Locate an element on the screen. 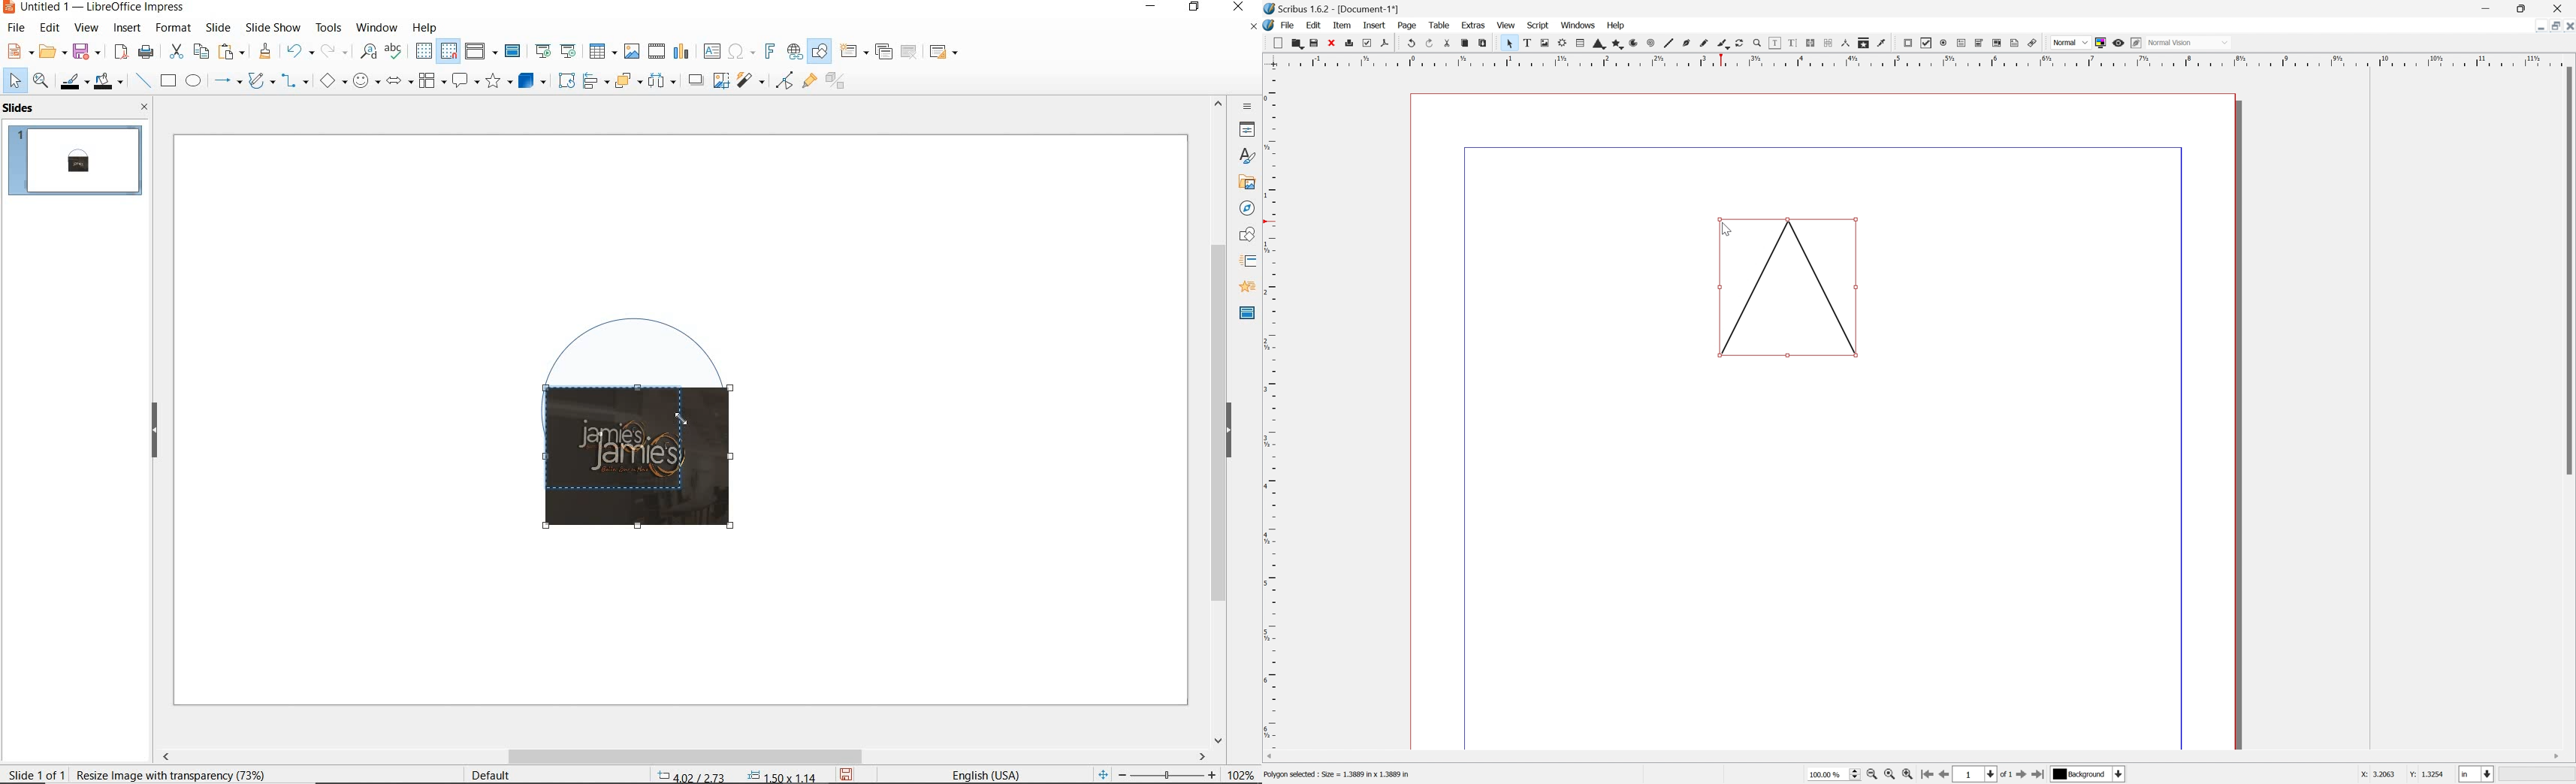 The width and height of the screenshot is (2576, 784). Page is located at coordinates (1407, 25).